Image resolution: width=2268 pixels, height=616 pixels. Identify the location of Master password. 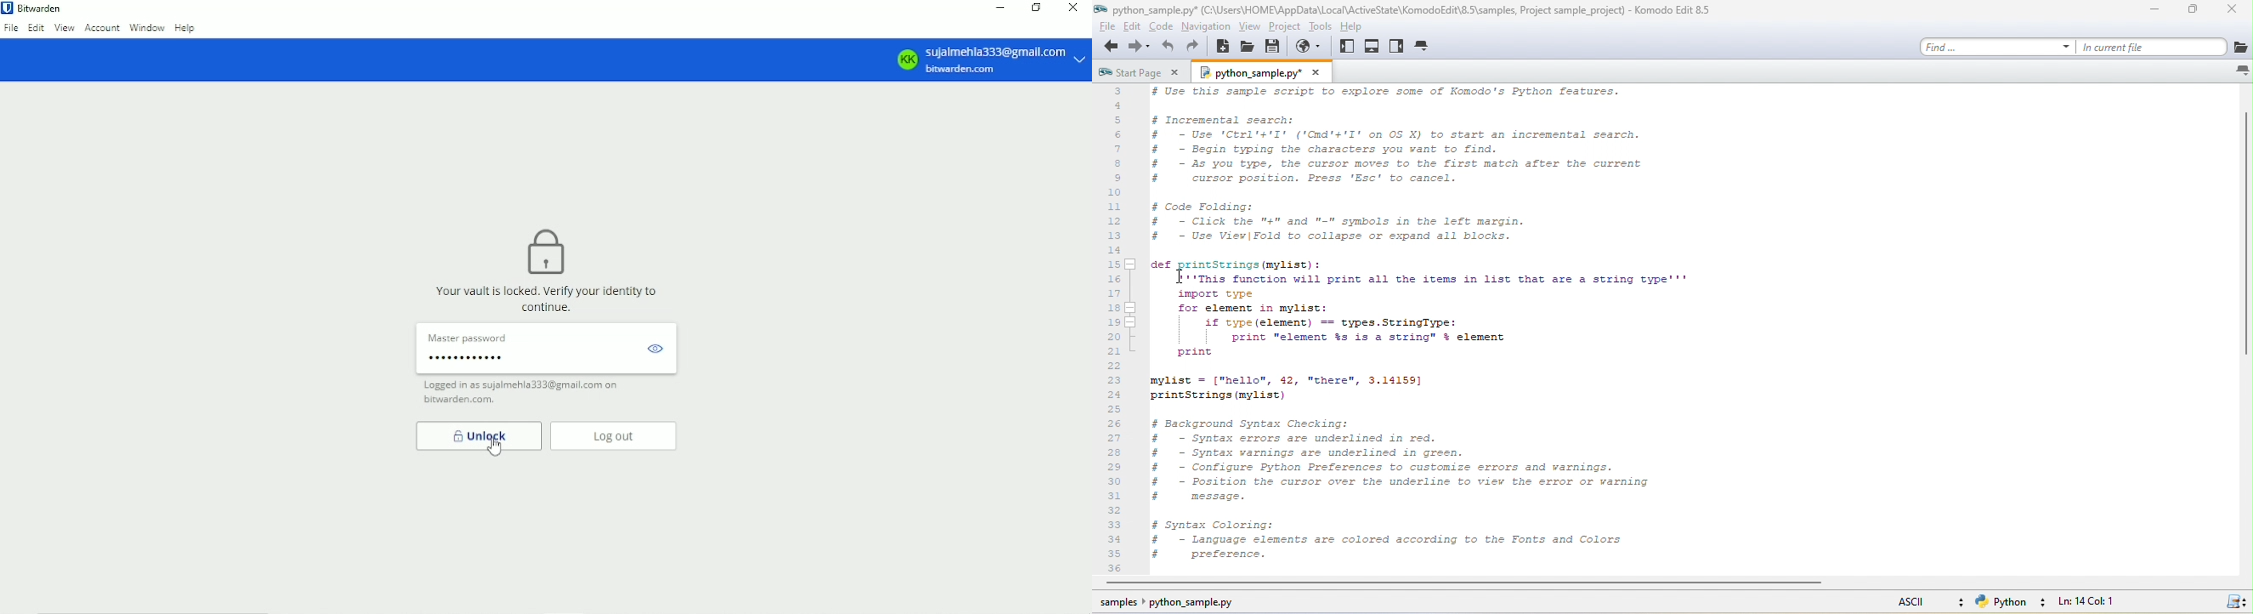
(544, 349).